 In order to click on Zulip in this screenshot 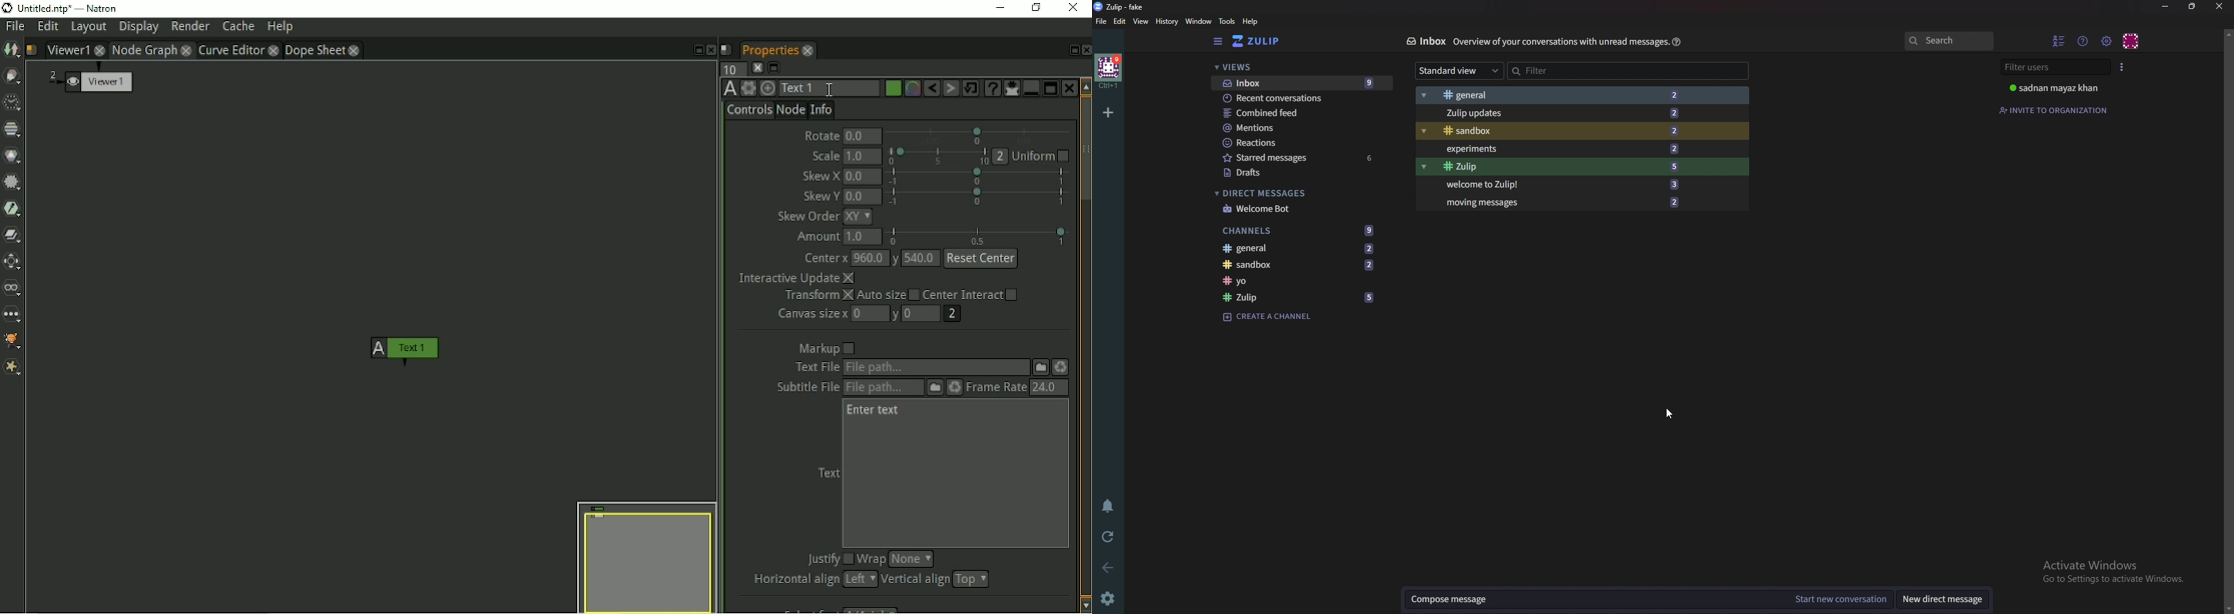, I will do `click(1584, 167)`.